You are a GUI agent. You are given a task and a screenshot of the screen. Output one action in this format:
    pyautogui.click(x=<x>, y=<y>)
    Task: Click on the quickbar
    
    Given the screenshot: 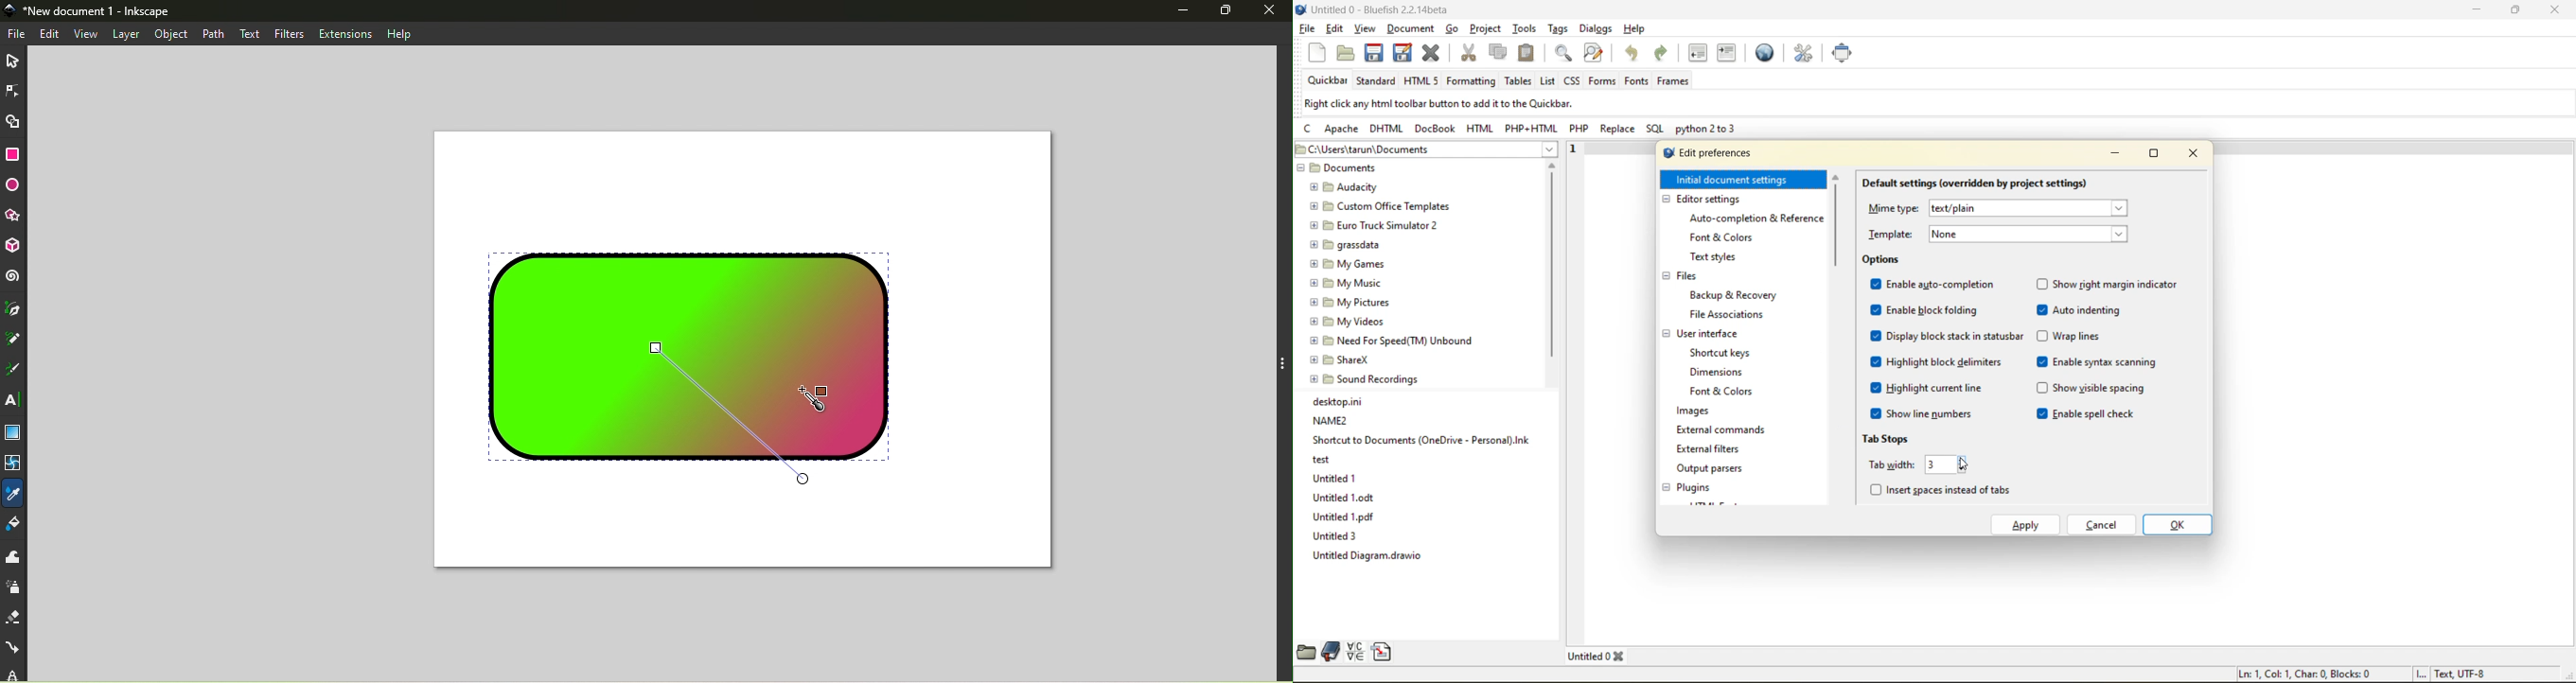 What is the action you would take?
    pyautogui.click(x=1329, y=81)
    